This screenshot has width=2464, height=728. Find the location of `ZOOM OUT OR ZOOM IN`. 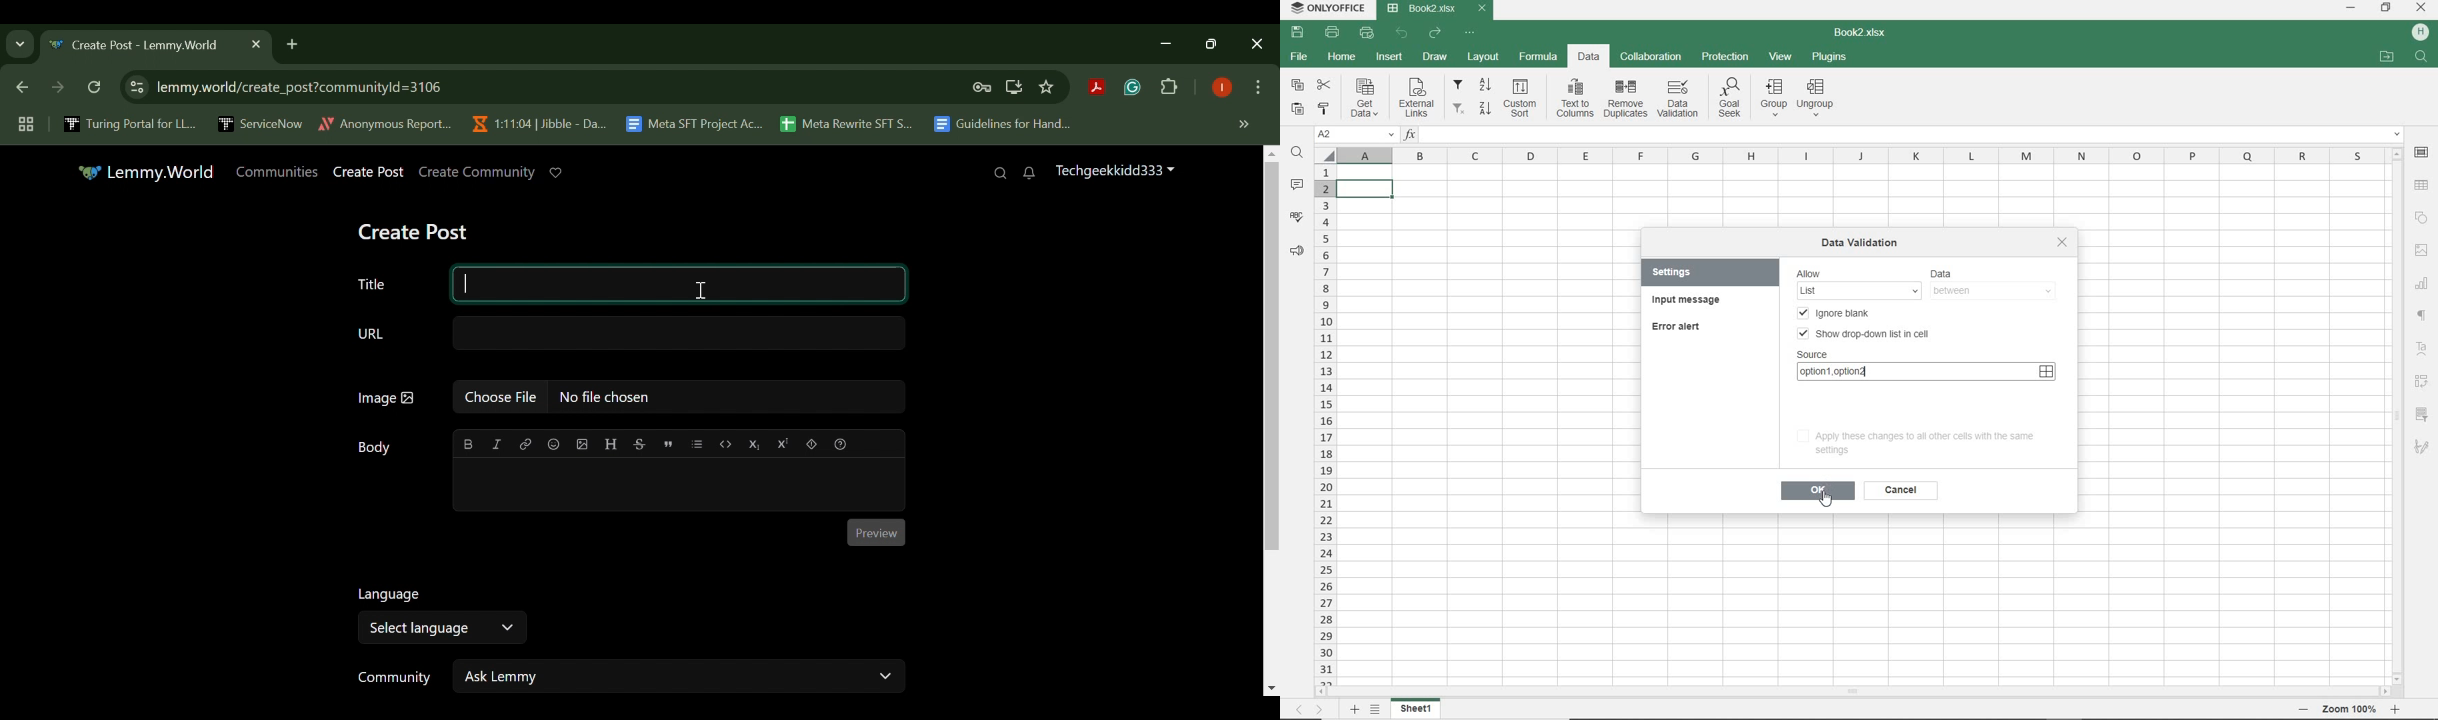

ZOOM OUT OR ZOOM IN is located at coordinates (2346, 710).